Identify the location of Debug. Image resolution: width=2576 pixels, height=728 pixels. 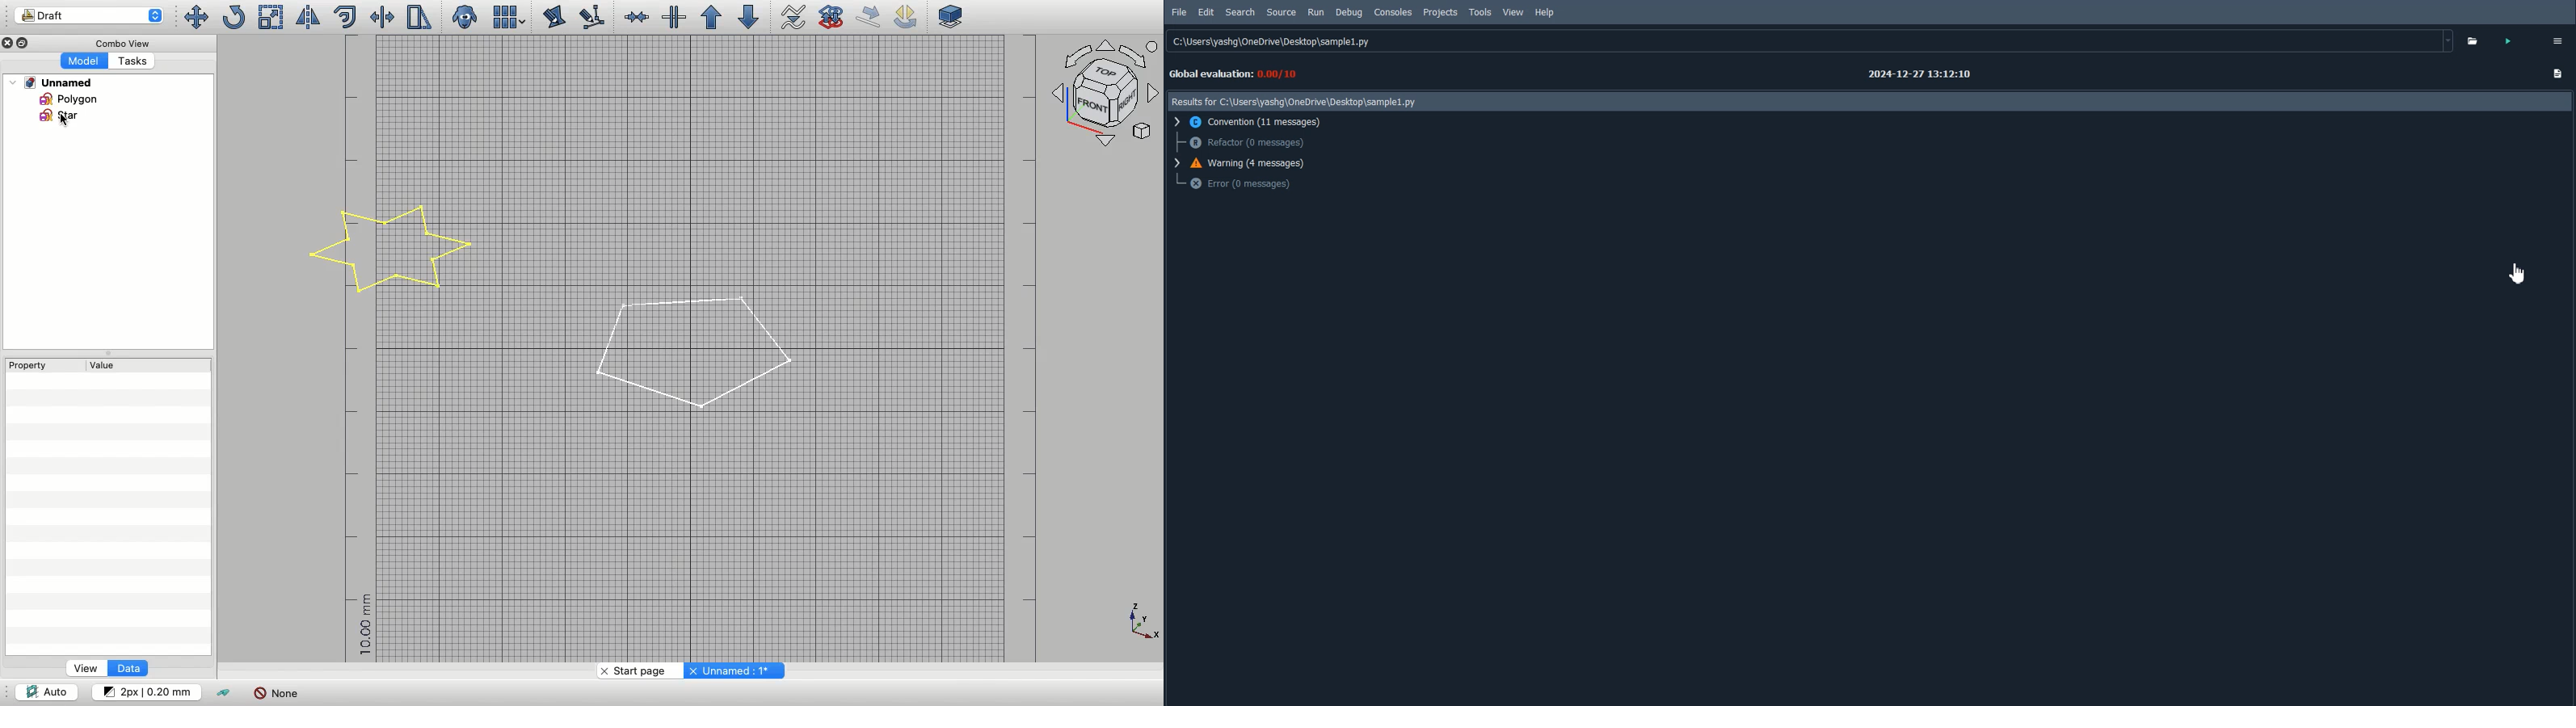
(1348, 13).